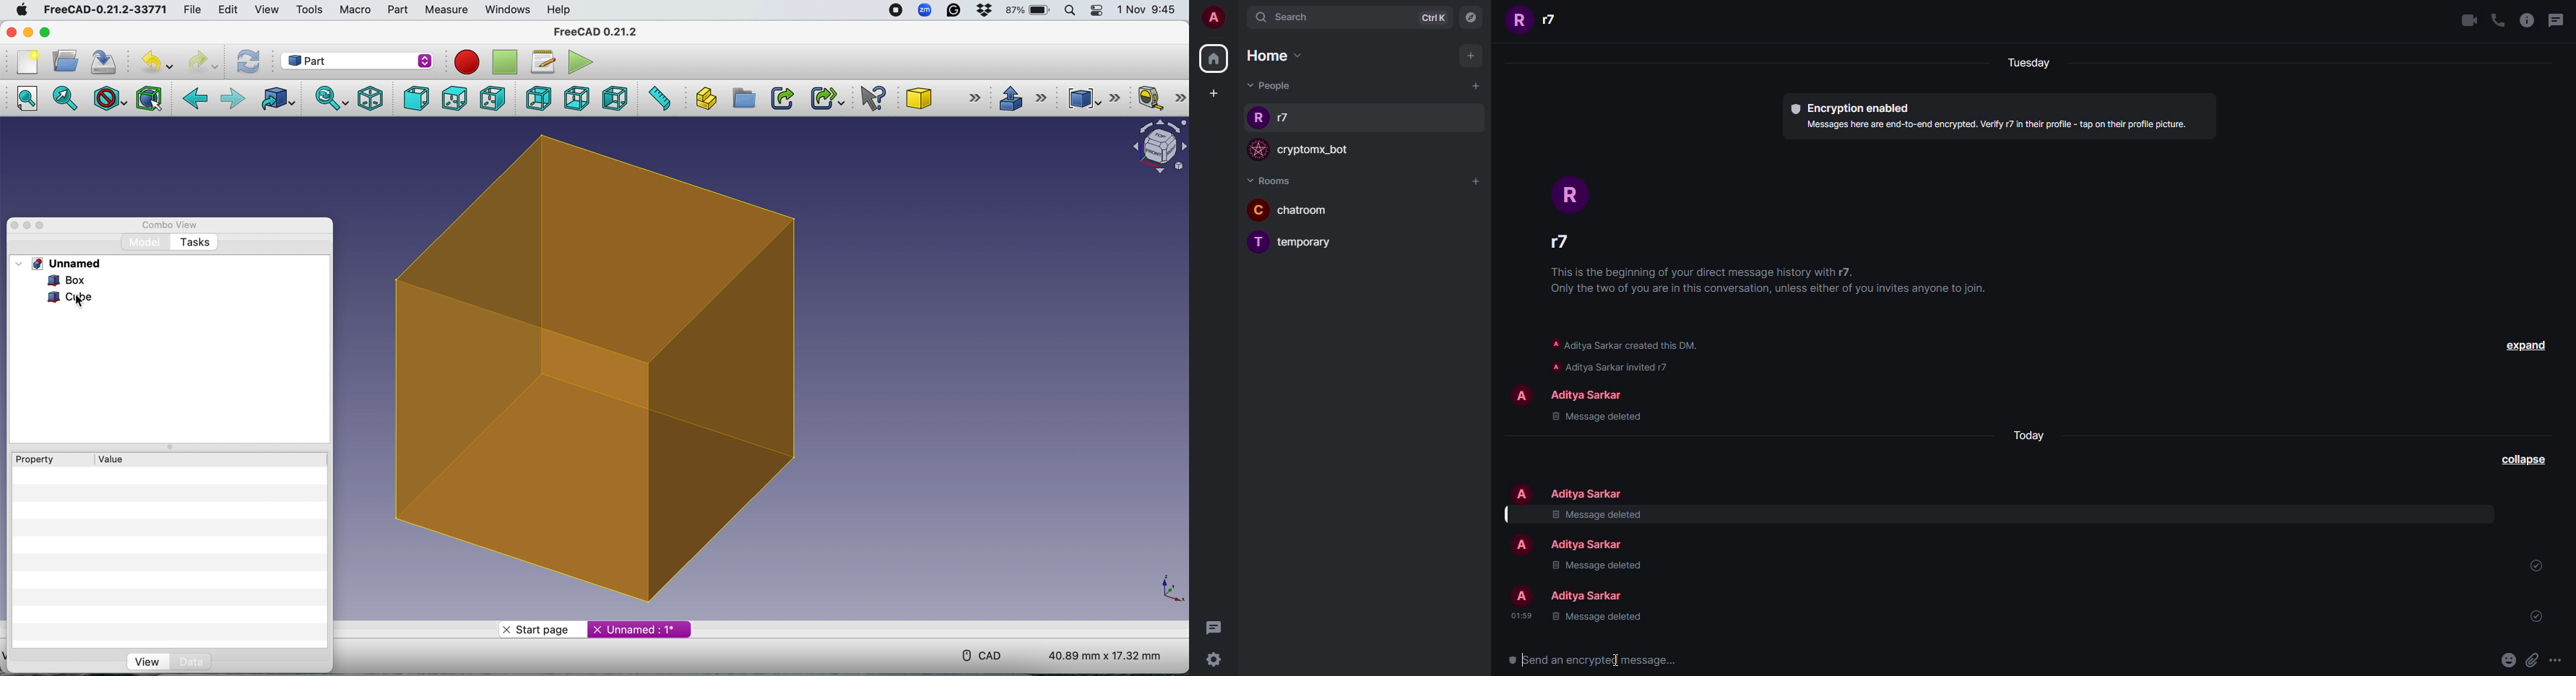 Image resolution: width=2576 pixels, height=700 pixels. Describe the element at coordinates (1313, 210) in the screenshot. I see `room` at that location.